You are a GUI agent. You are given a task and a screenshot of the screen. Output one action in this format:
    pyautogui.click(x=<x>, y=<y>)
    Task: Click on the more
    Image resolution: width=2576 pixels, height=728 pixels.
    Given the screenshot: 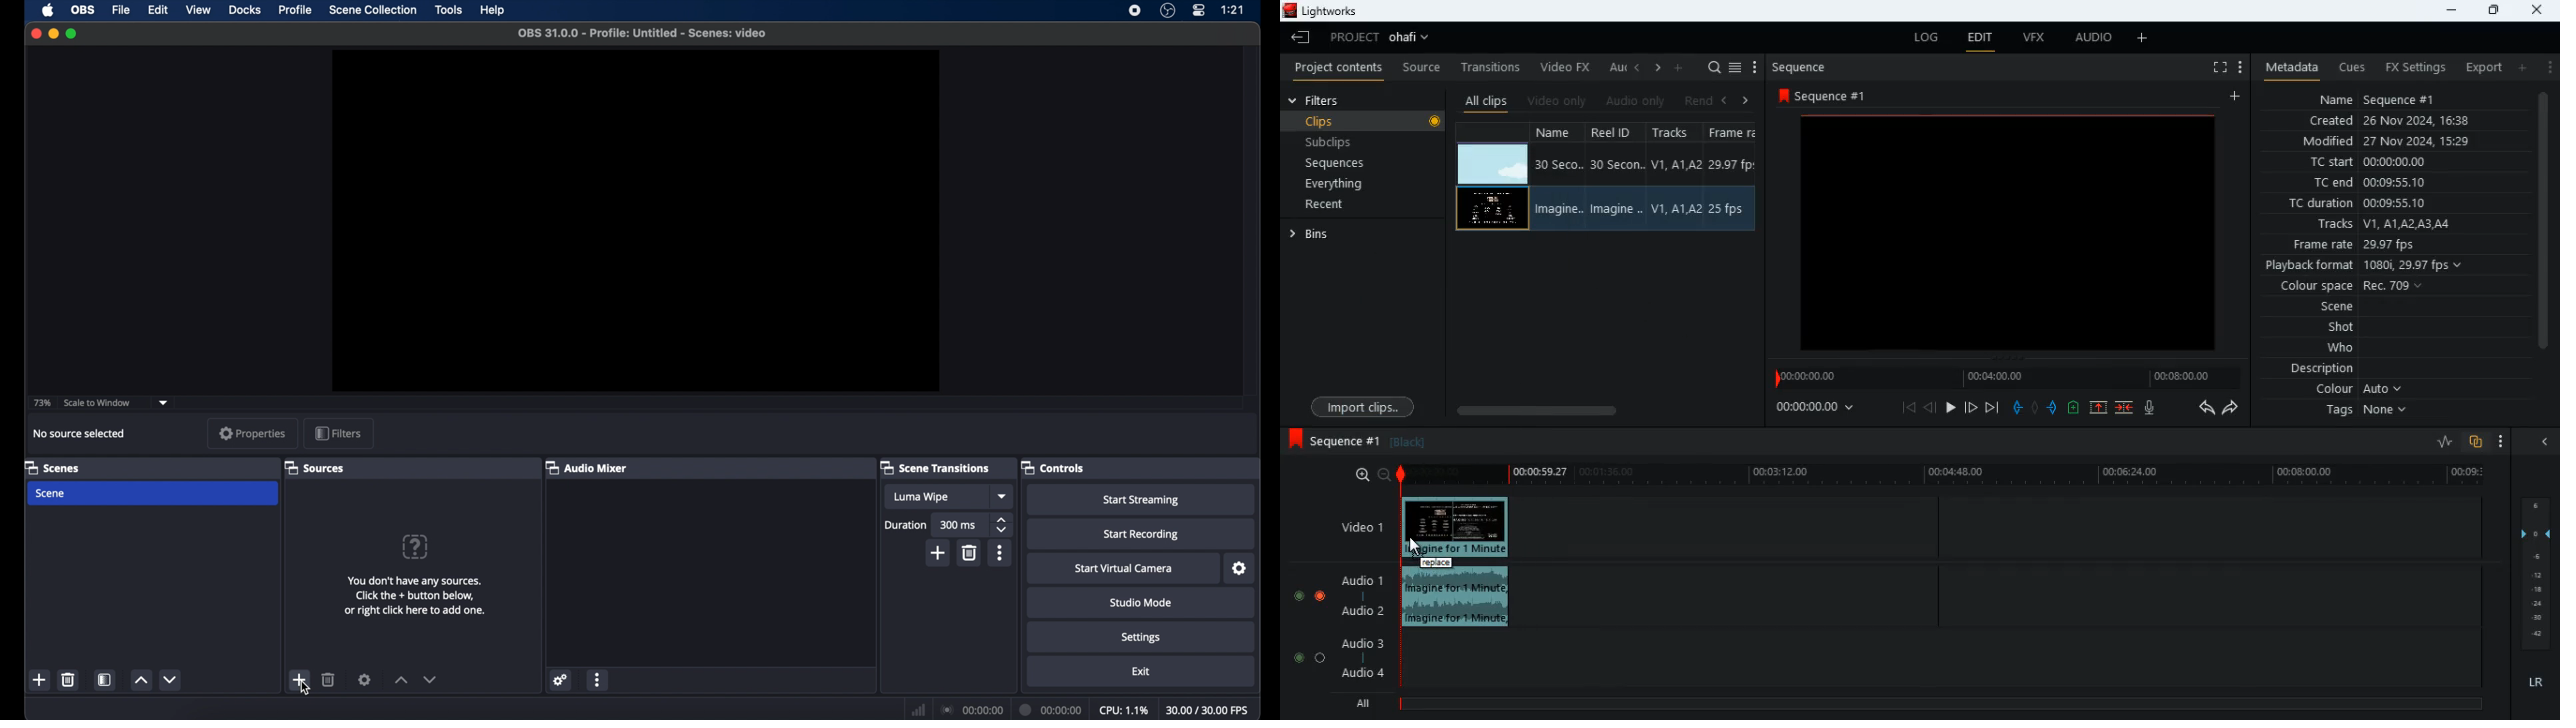 What is the action you would take?
    pyautogui.click(x=2548, y=66)
    